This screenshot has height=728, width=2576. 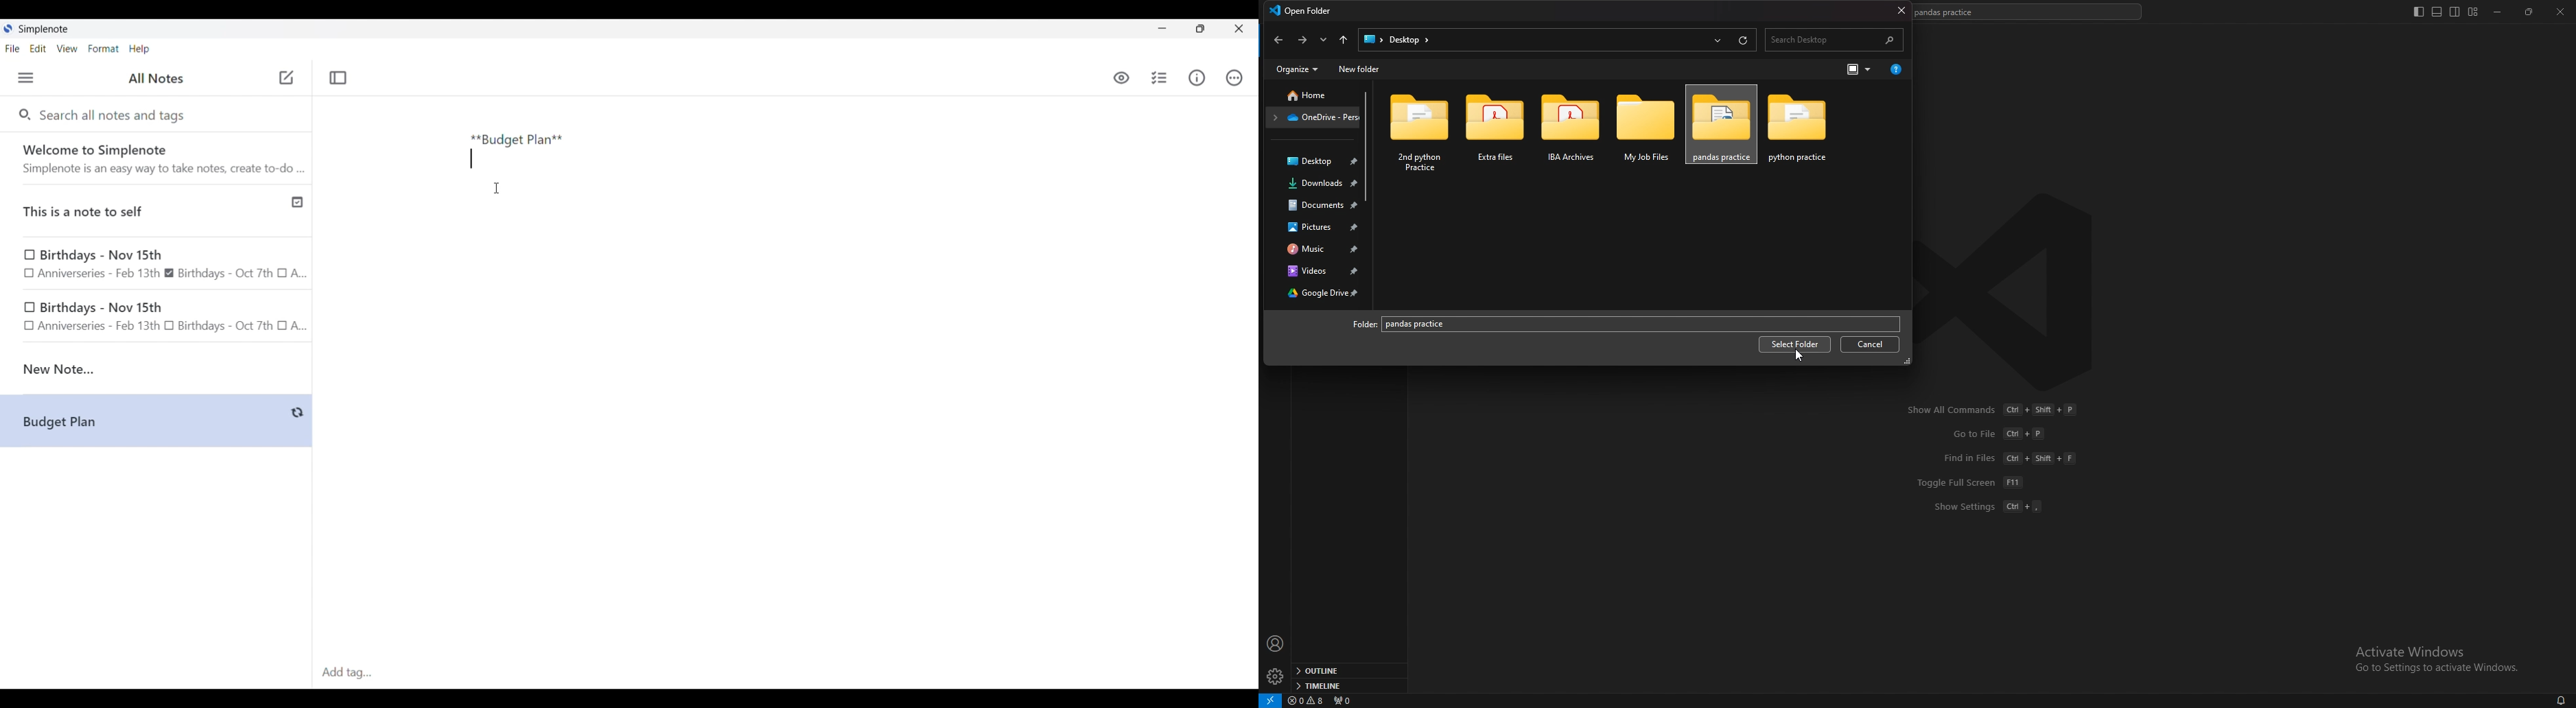 I want to click on pictures folder, so click(x=1318, y=227).